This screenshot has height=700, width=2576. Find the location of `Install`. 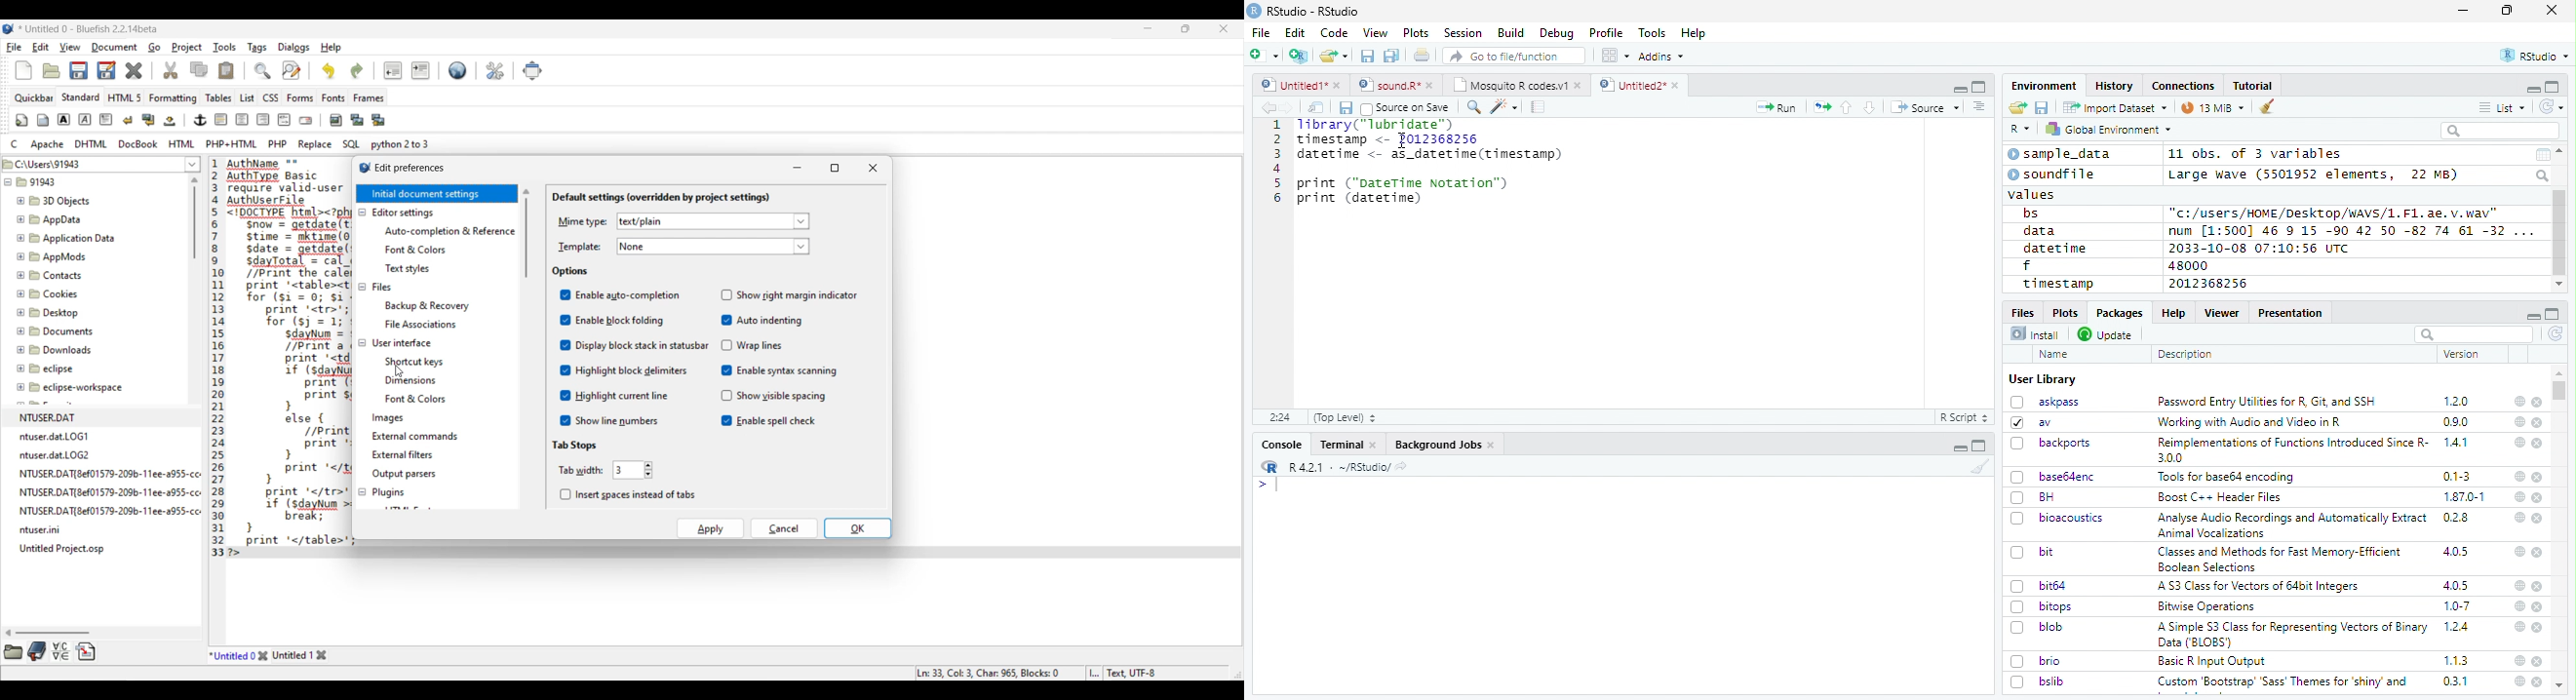

Install is located at coordinates (2035, 333).